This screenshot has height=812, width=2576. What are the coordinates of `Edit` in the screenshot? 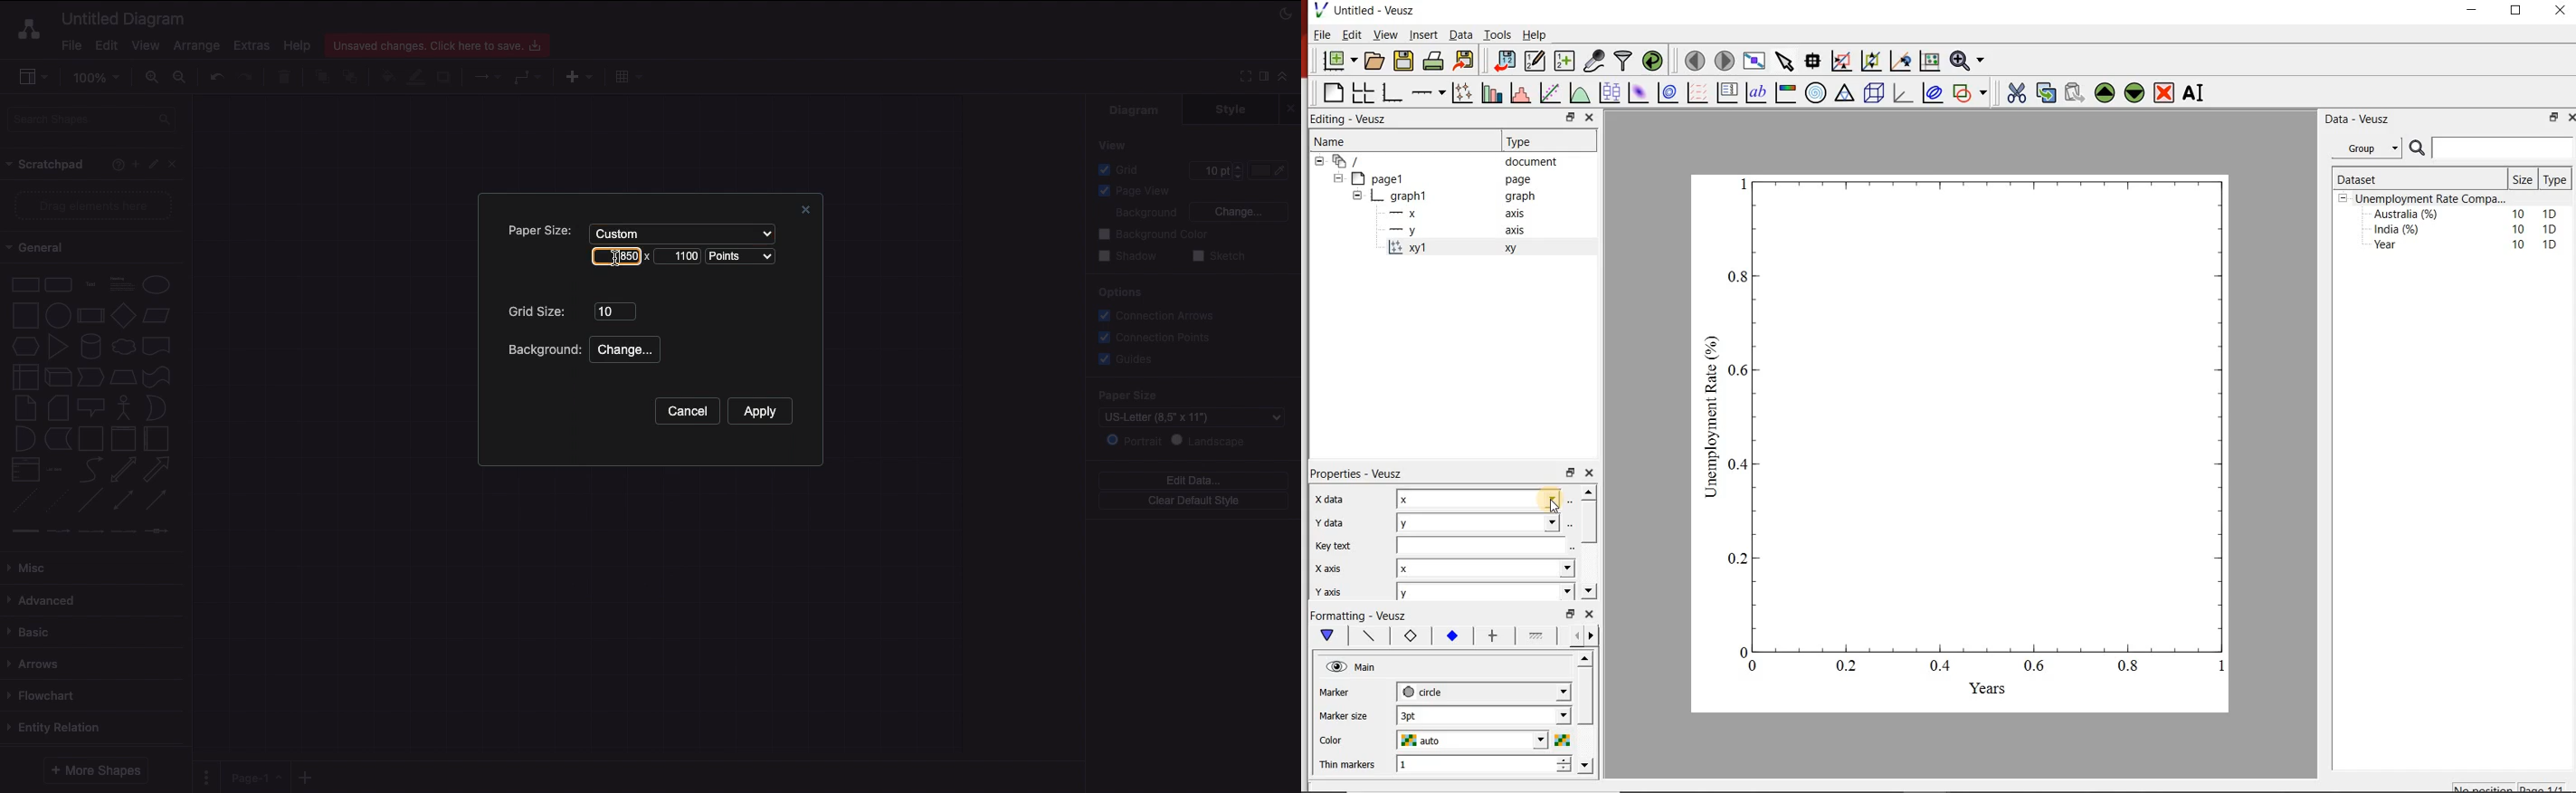 It's located at (1350, 34).